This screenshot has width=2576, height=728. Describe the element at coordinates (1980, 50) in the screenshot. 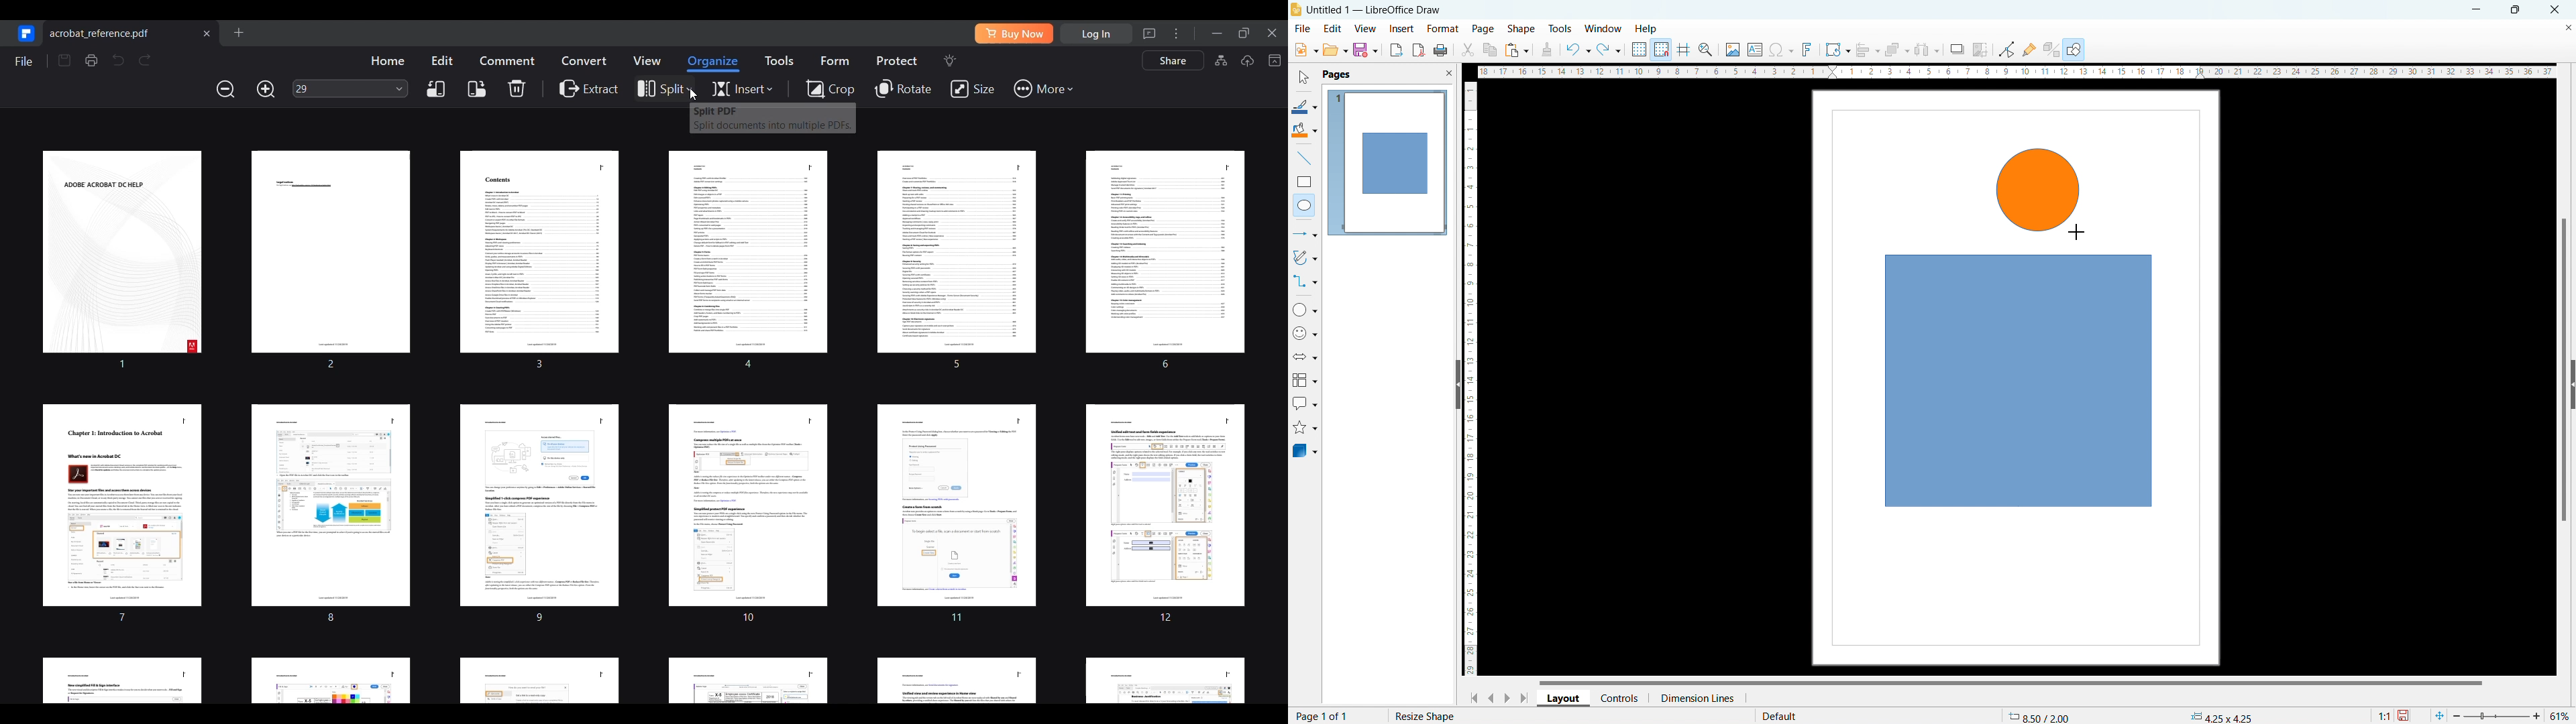

I see `crop` at that location.